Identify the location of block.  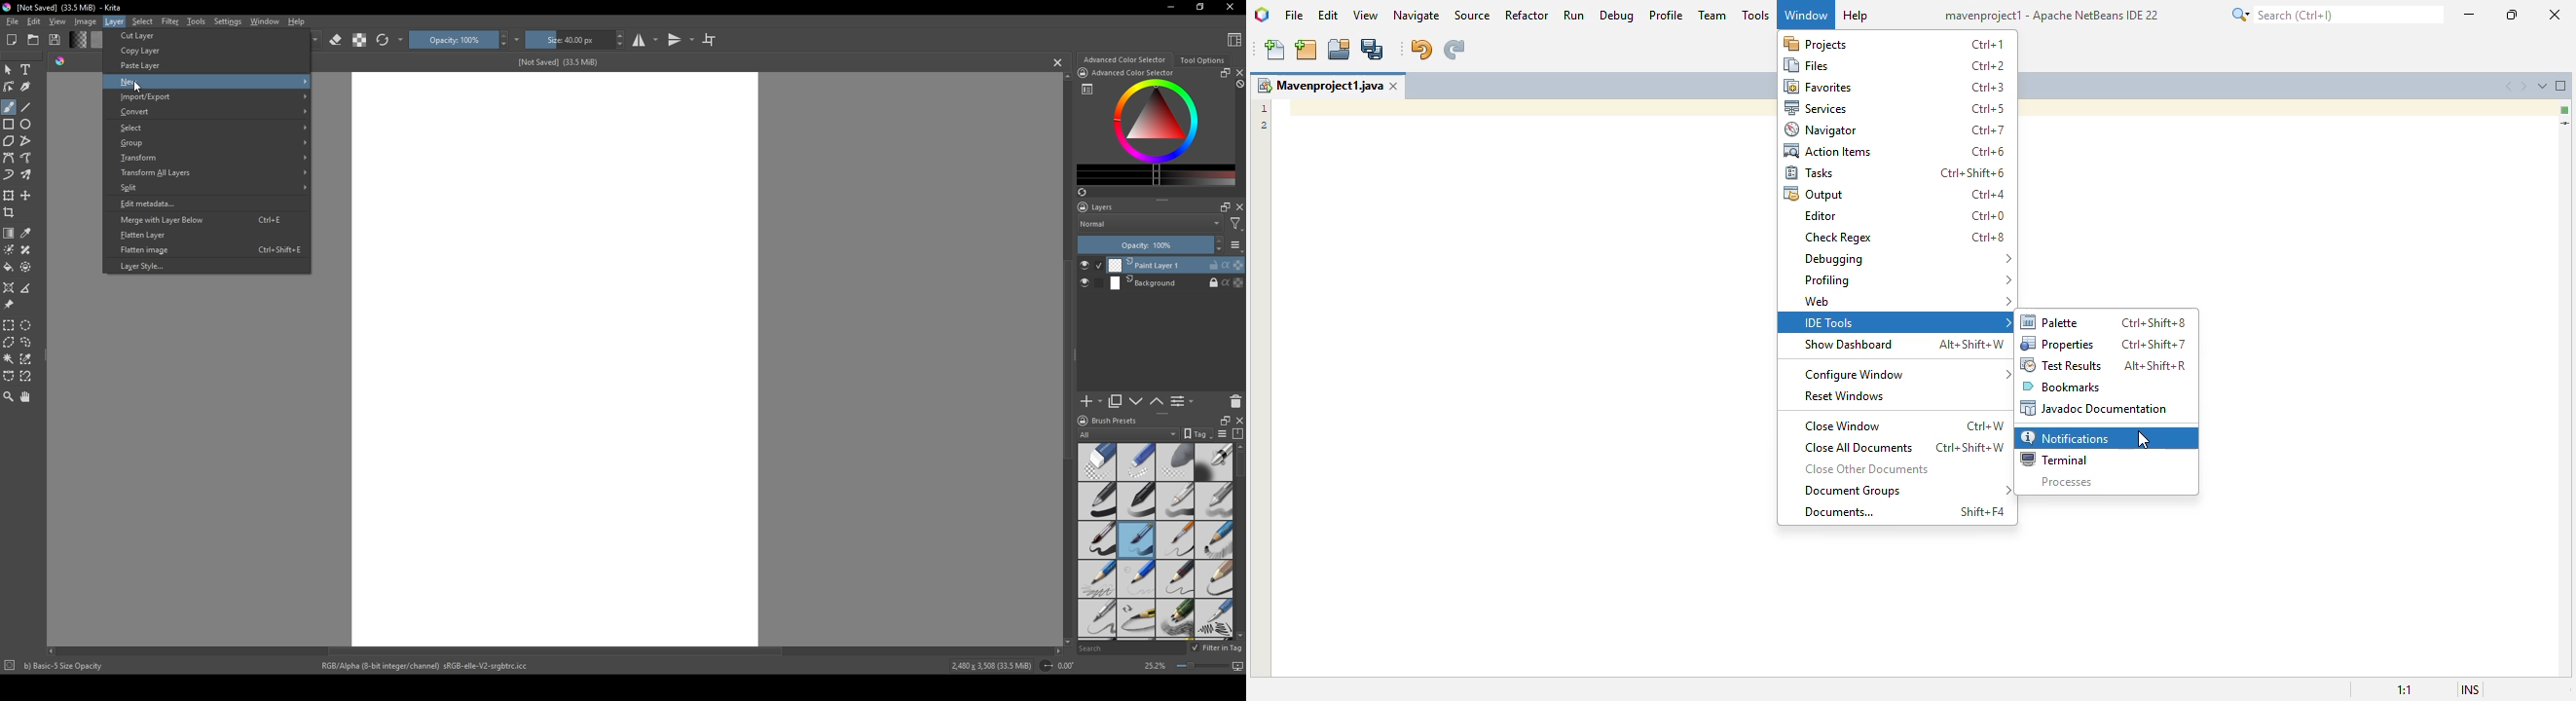
(1238, 84).